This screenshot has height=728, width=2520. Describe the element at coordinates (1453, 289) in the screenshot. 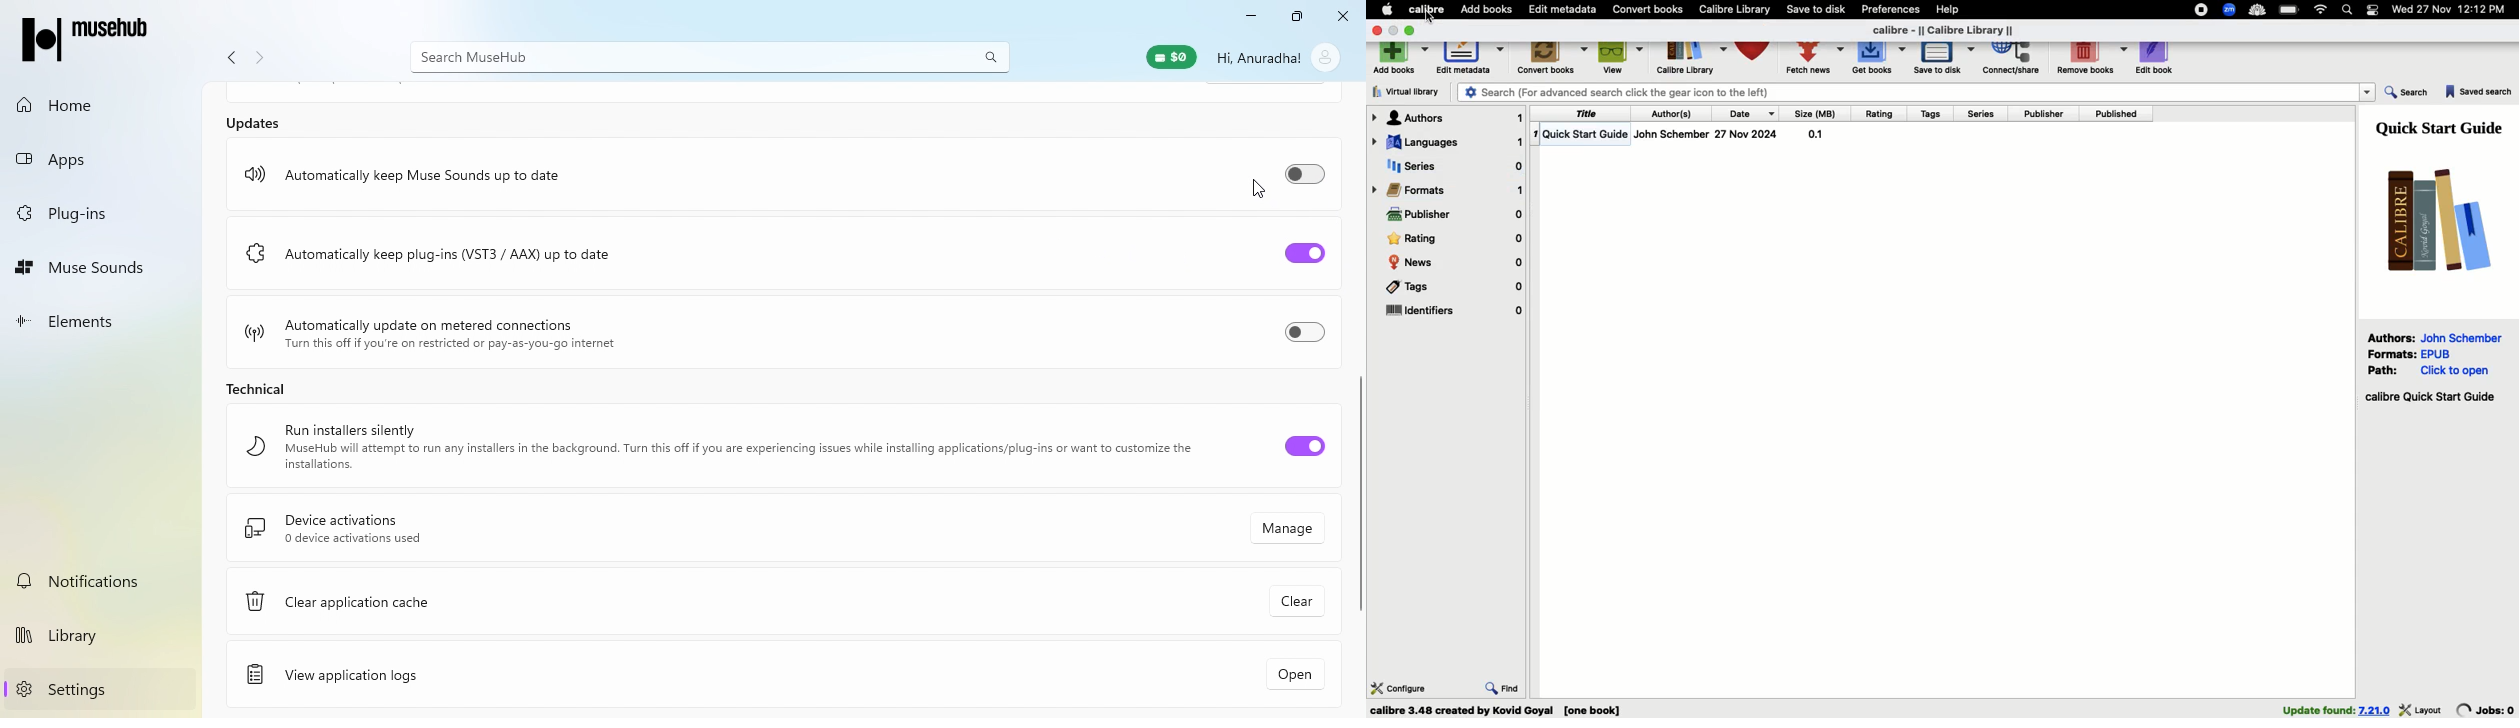

I see `Tags` at that location.